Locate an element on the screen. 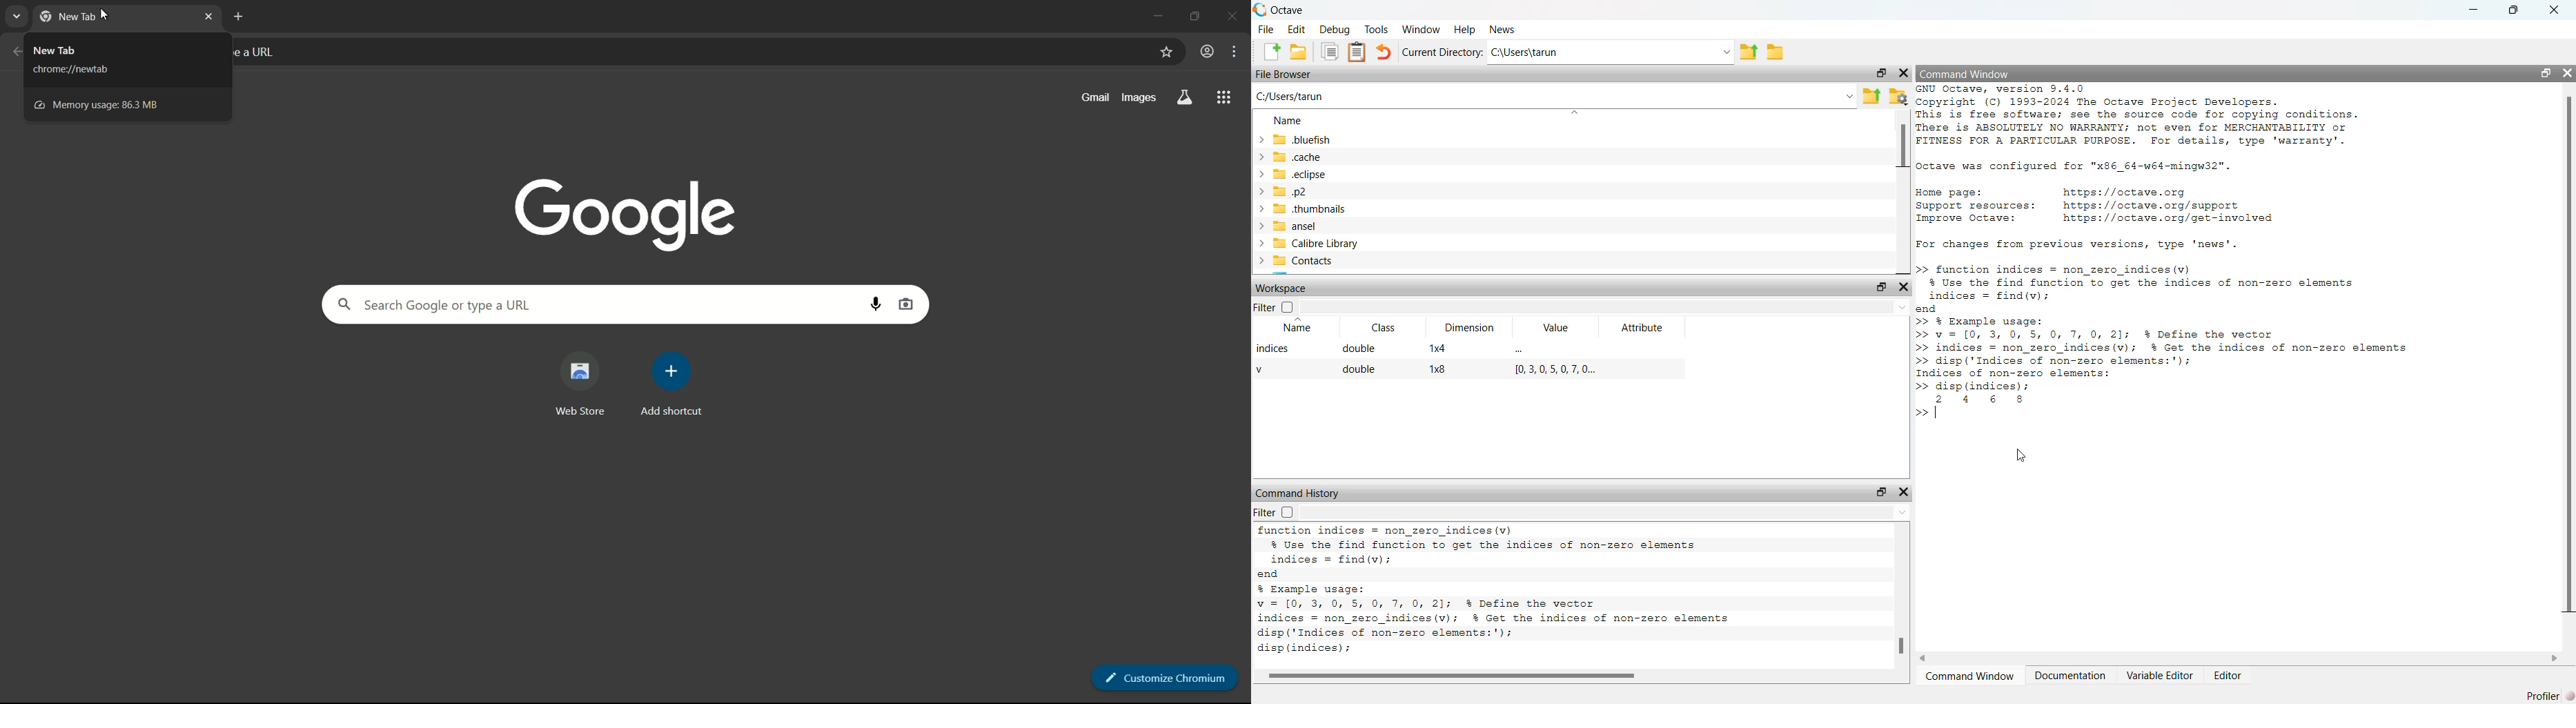 This screenshot has width=2576, height=728. ‘Window is located at coordinates (1419, 30).